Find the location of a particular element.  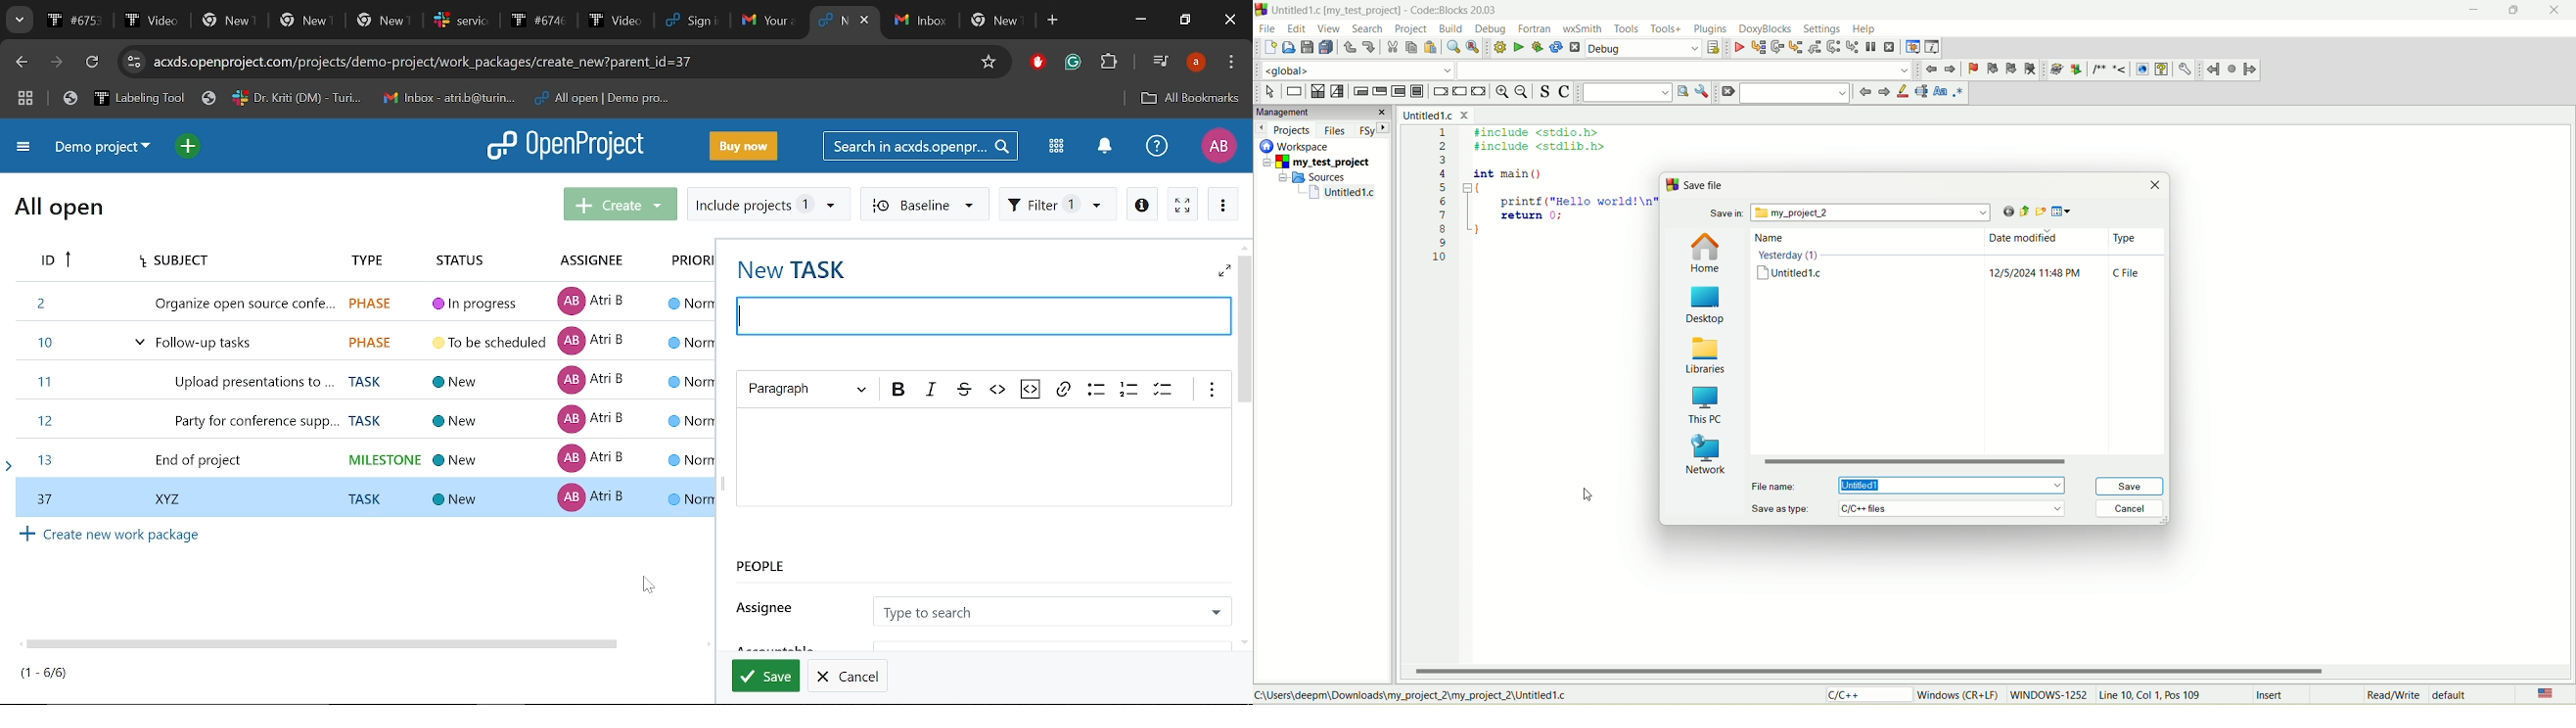

rebuild is located at coordinates (1556, 48).